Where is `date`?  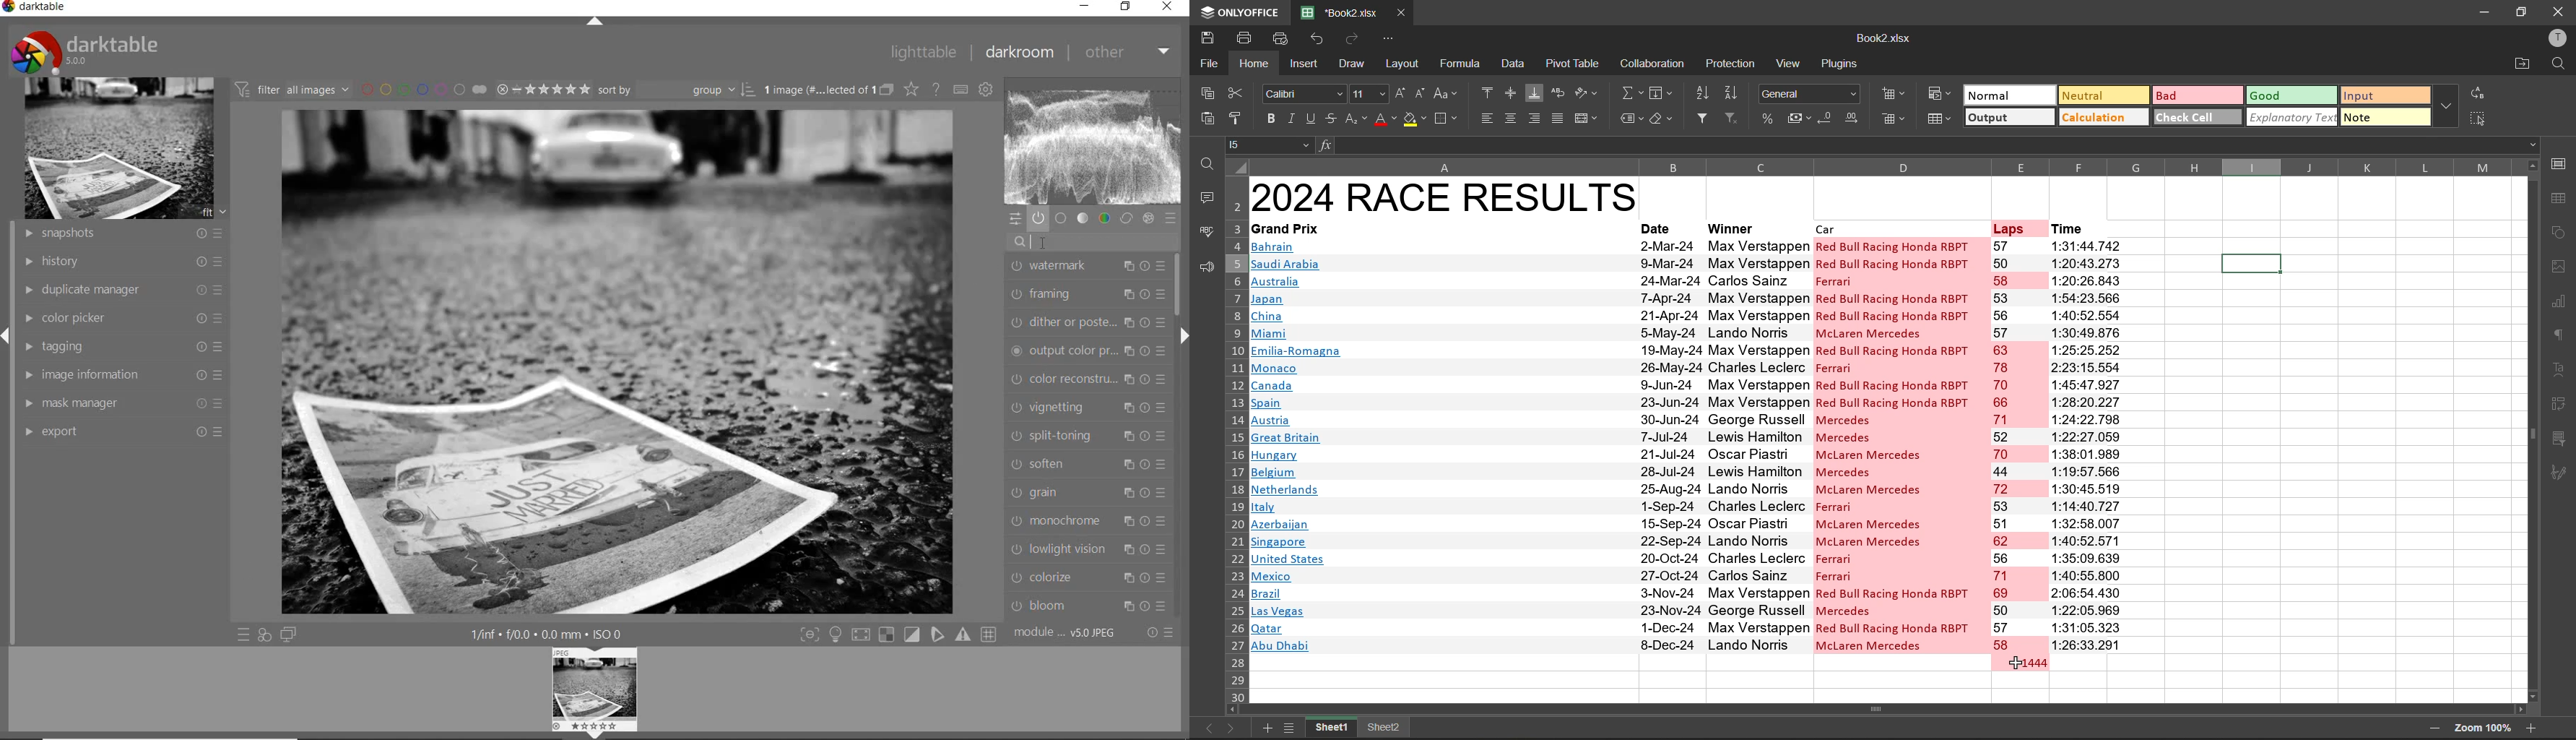
date is located at coordinates (1669, 444).